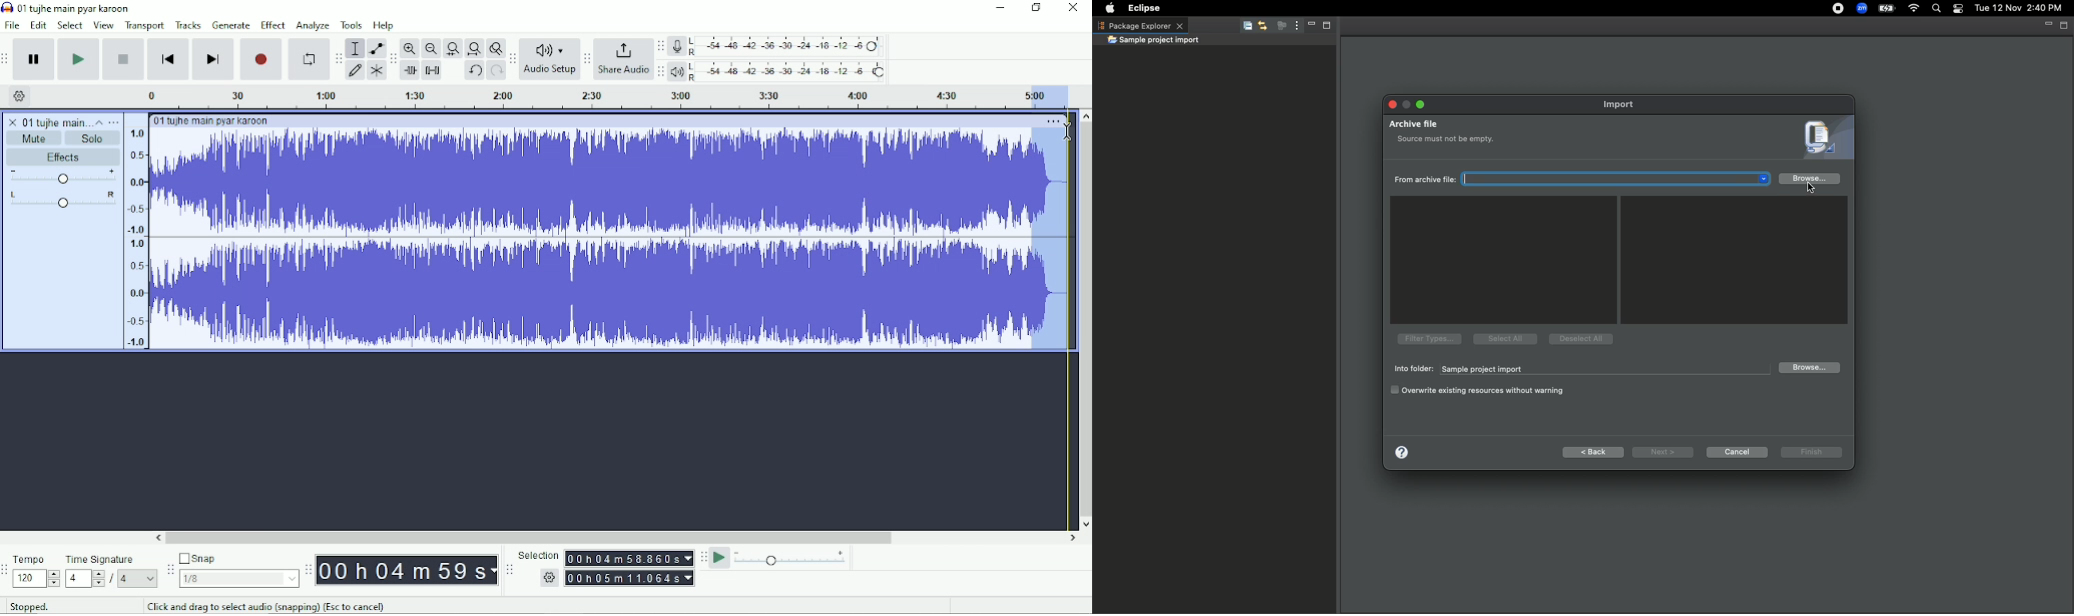 This screenshot has height=616, width=2100. Describe the element at coordinates (777, 46) in the screenshot. I see `Record meter` at that location.